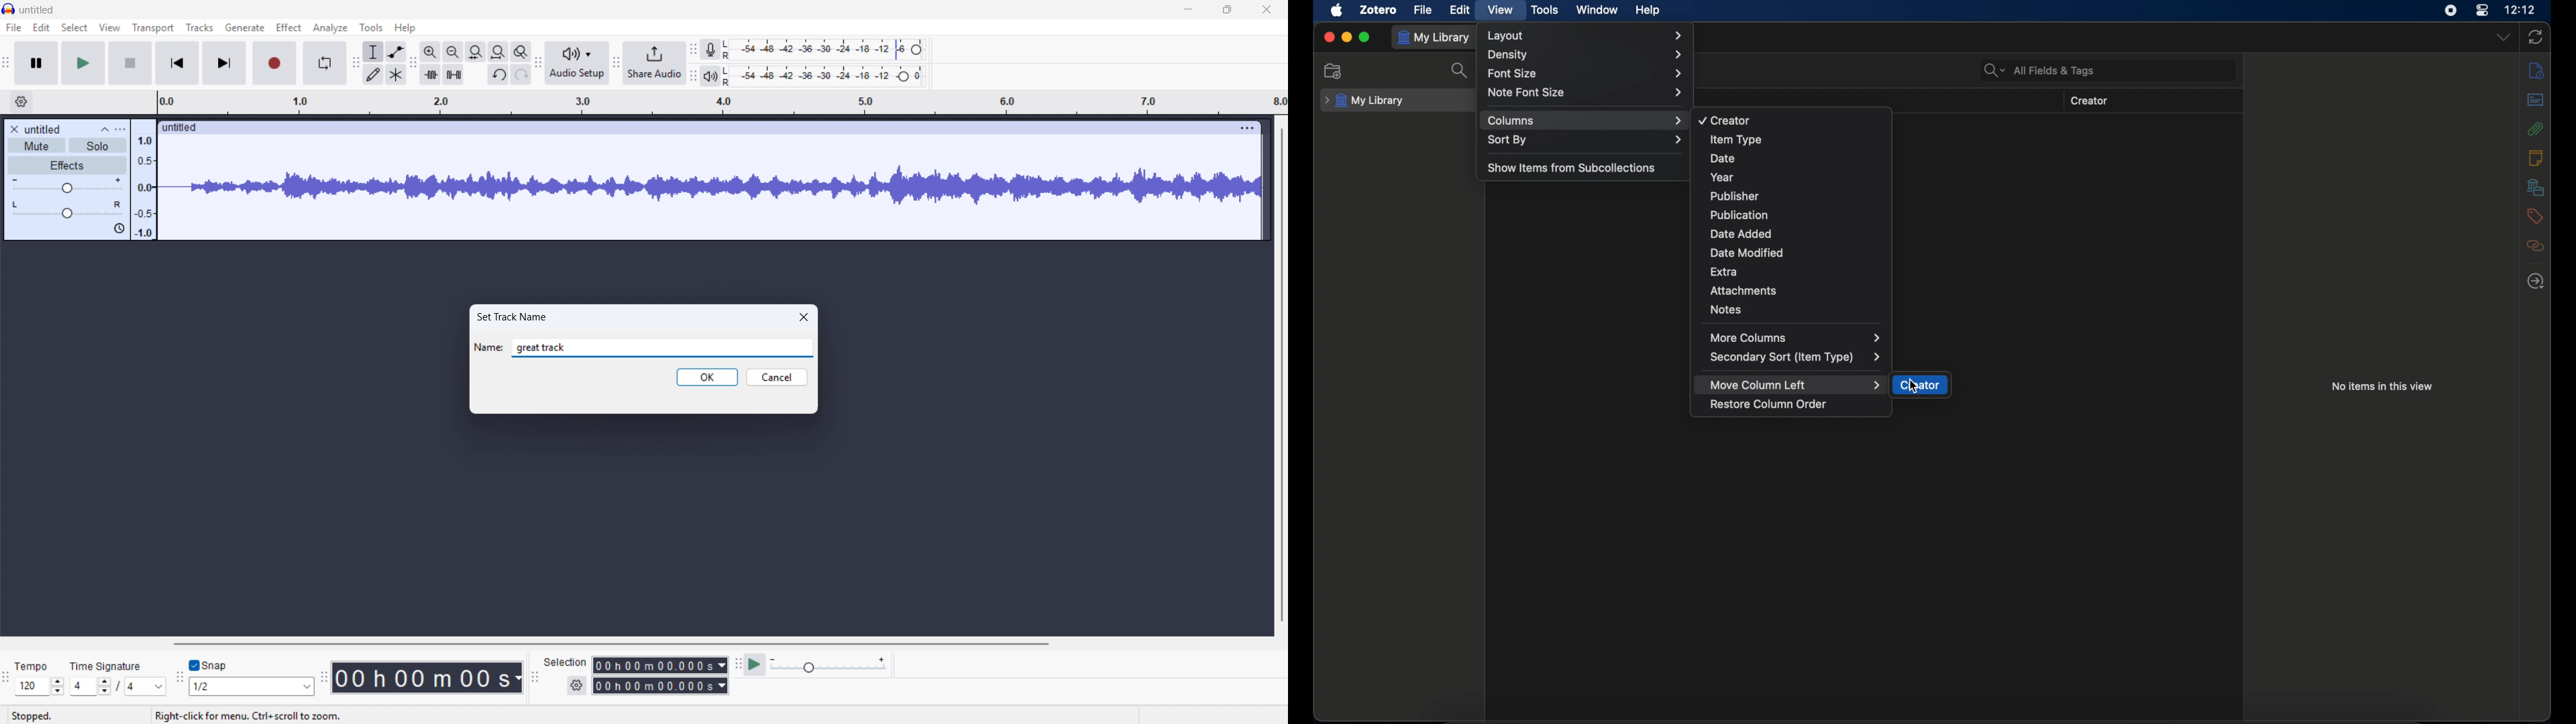  I want to click on Gain , so click(68, 184).